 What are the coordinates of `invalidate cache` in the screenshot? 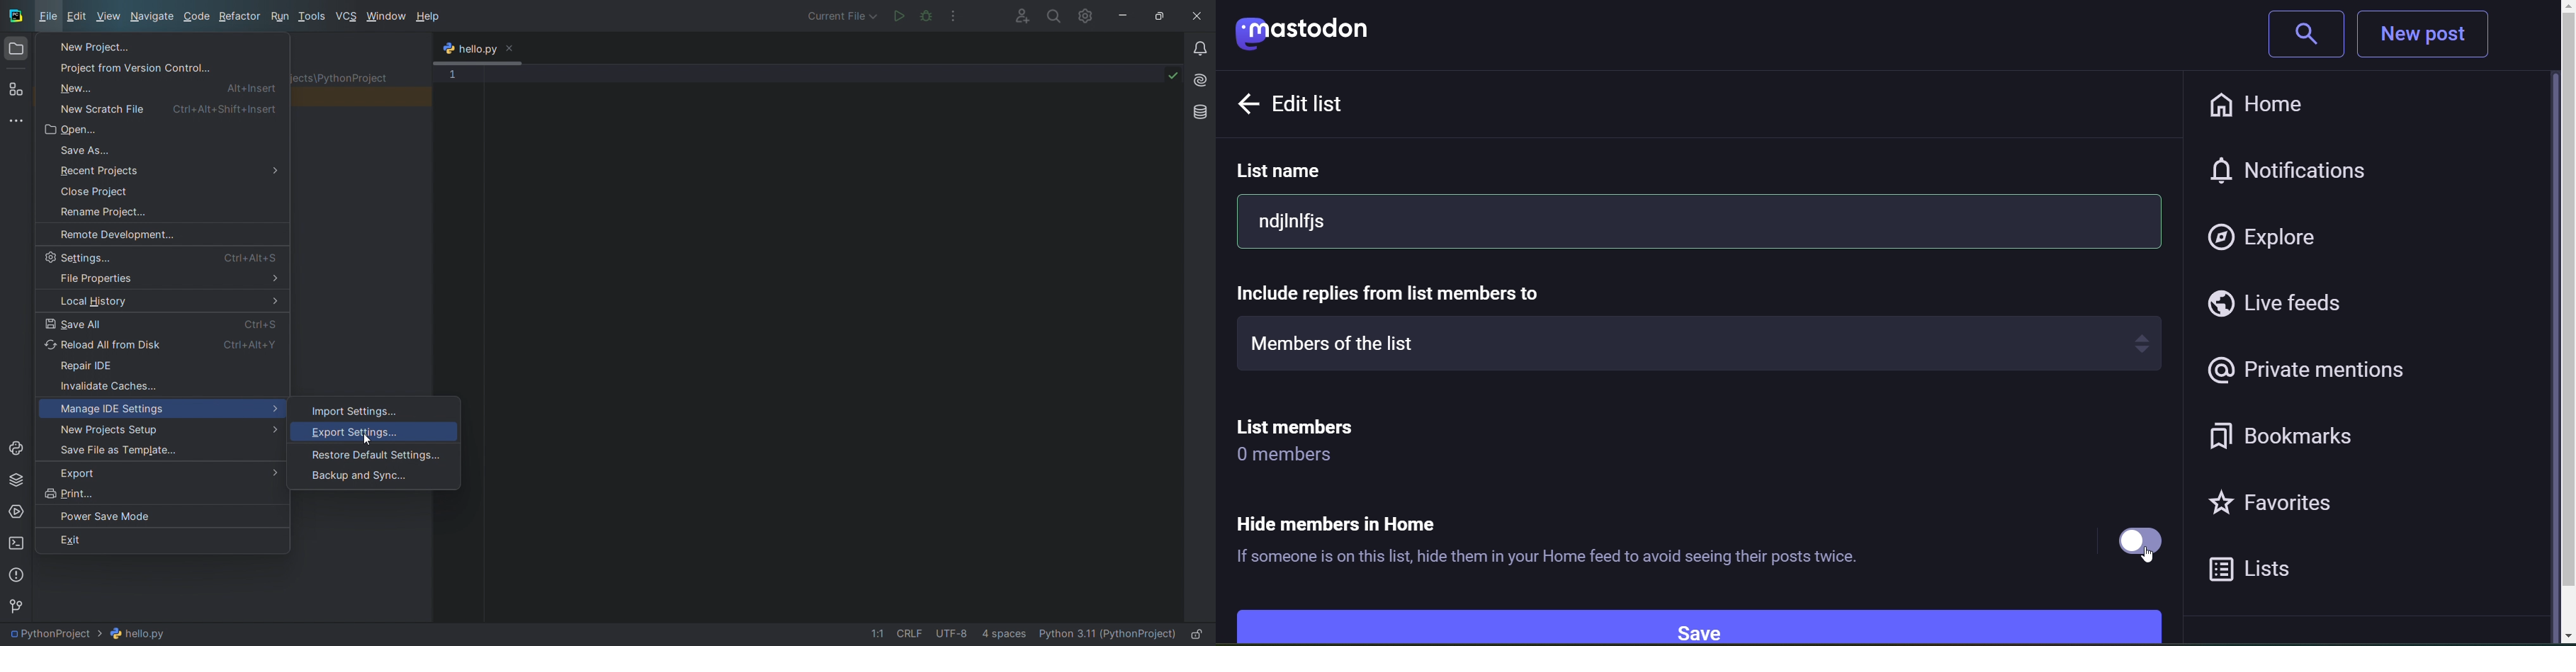 It's located at (162, 384).